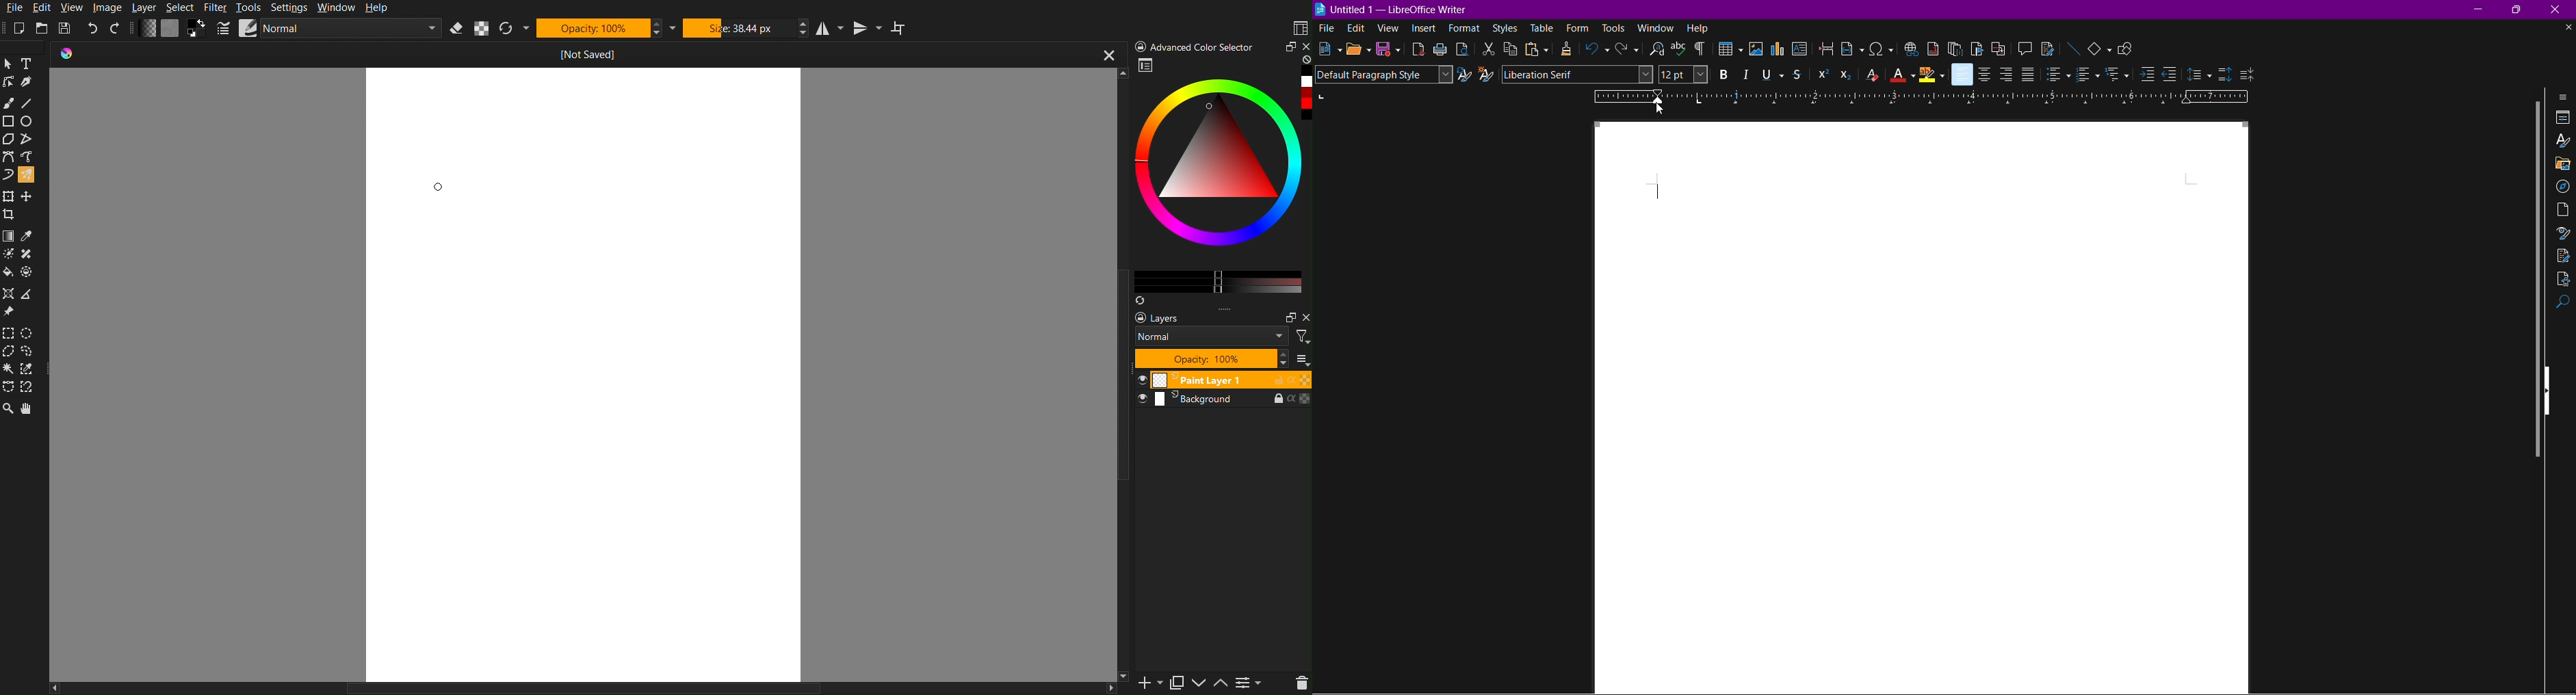 Image resolution: width=2576 pixels, height=700 pixels. Describe the element at coordinates (382, 8) in the screenshot. I see `Help` at that location.